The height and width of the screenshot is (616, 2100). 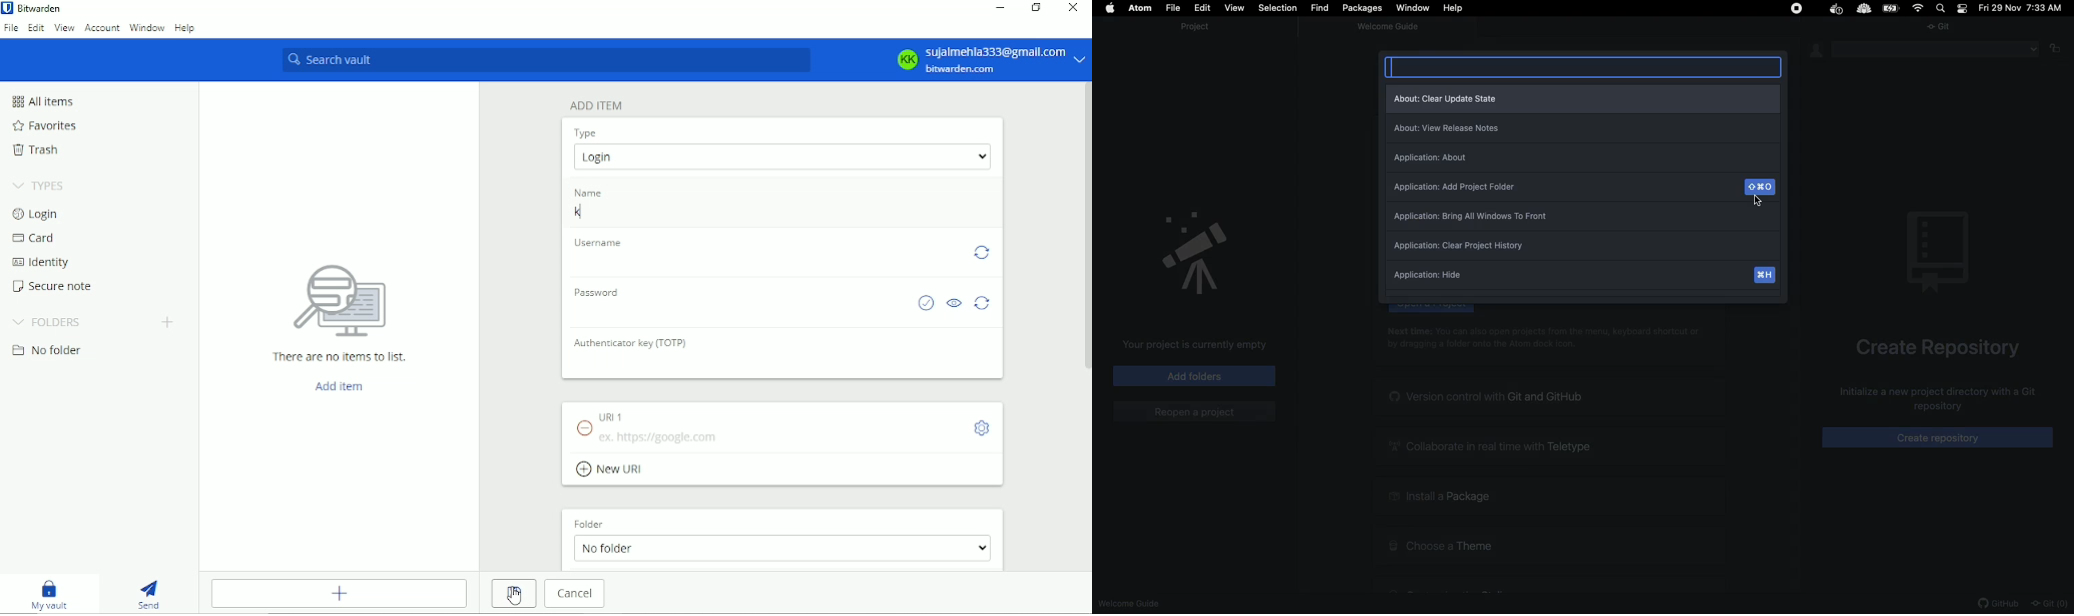 I want to click on Cursor, so click(x=515, y=595).